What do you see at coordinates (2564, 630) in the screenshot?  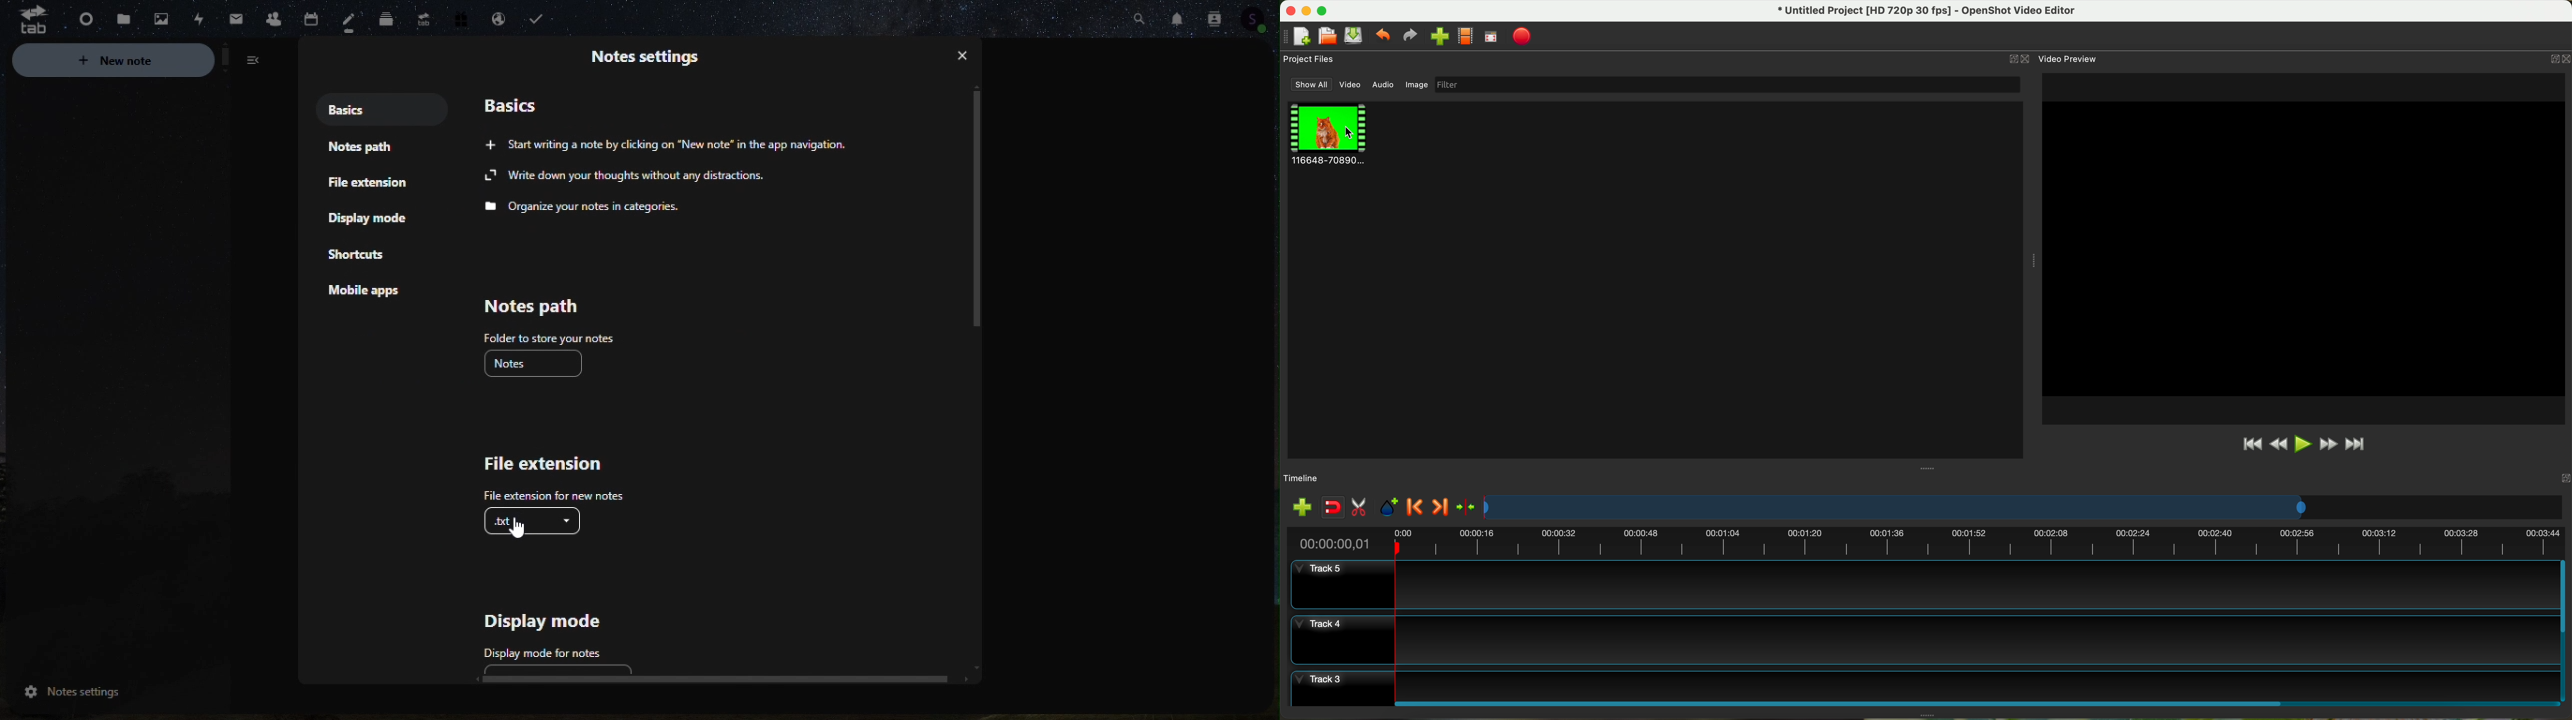 I see `scroll bar` at bounding box center [2564, 630].